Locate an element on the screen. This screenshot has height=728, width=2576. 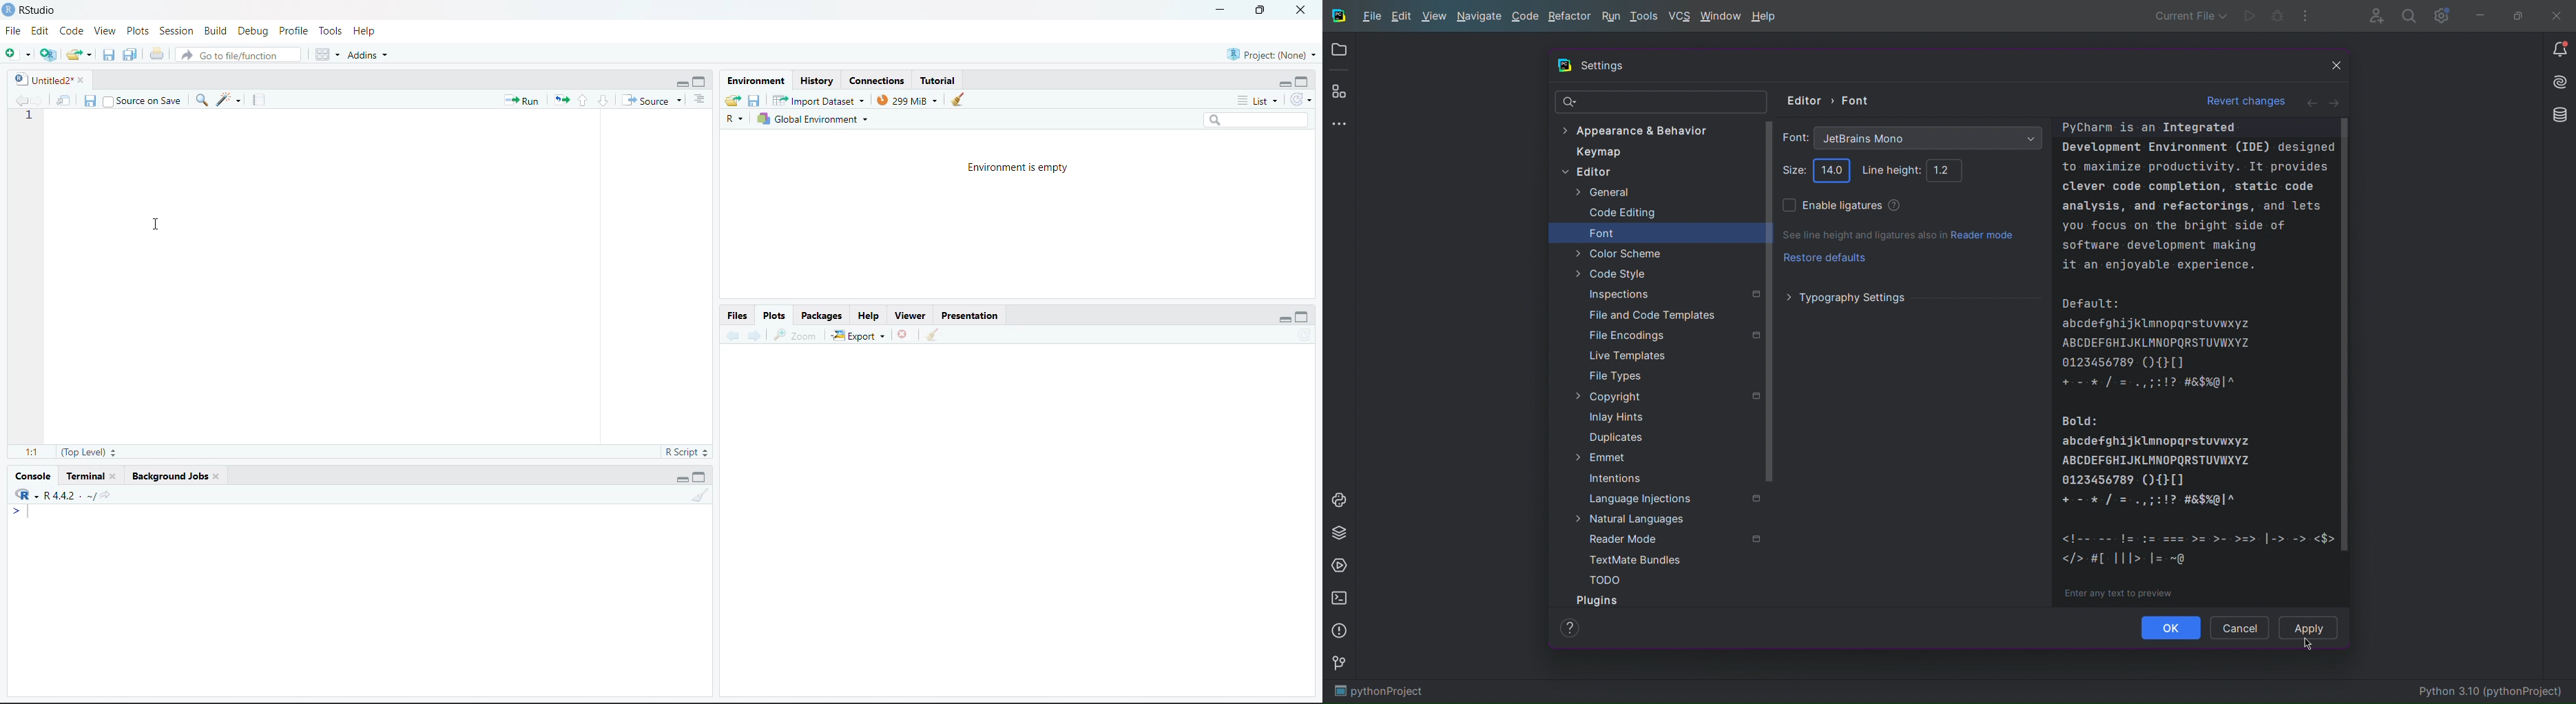
.~/ is located at coordinates (90, 496).